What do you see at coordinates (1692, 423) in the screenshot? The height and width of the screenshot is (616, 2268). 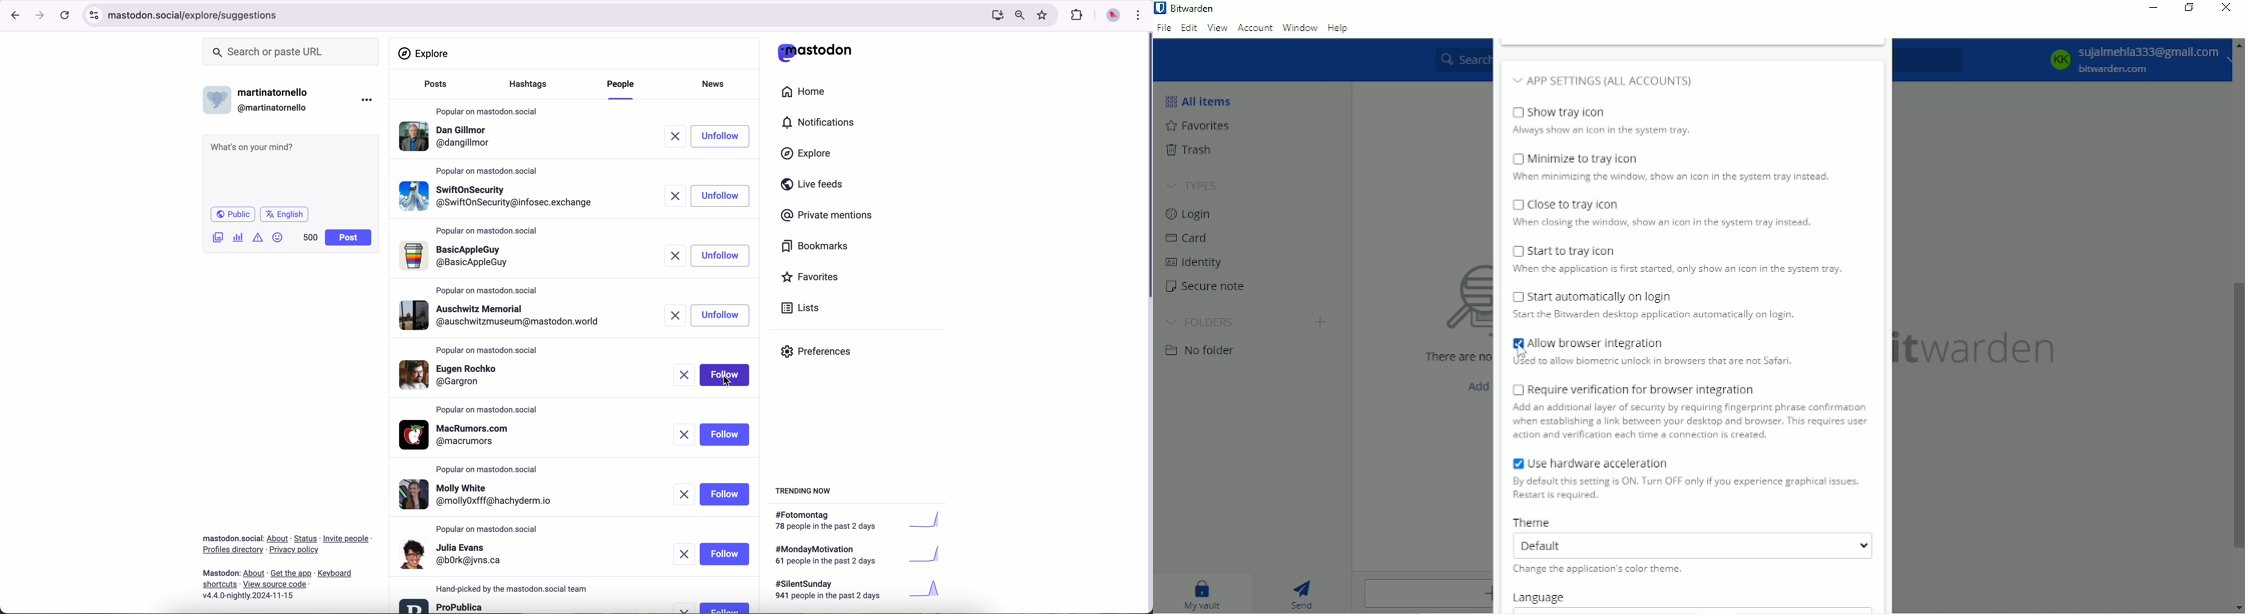 I see `Add an additional layer of security by requiring fingerprint phrase confirmation when establishing a link between your desktop and browser. This requires user action and verification each time a connection is created.` at bounding box center [1692, 423].